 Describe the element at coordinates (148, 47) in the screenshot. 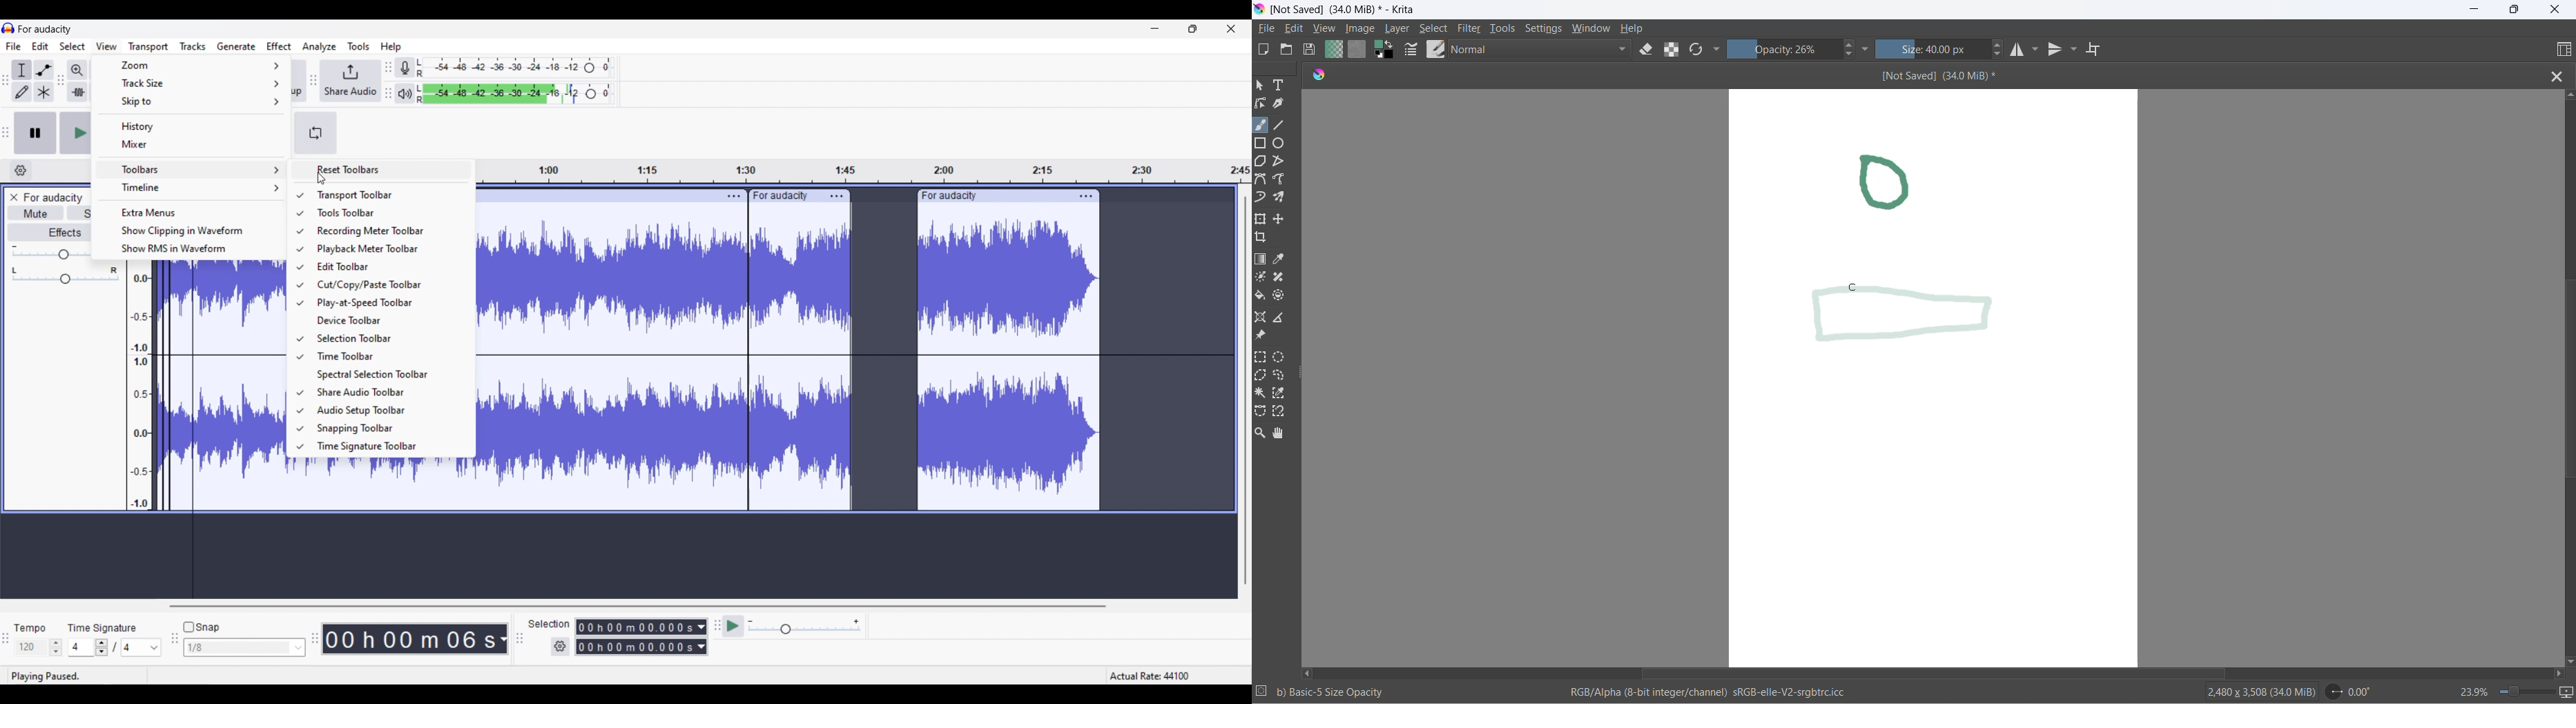

I see `Transport menu` at that location.